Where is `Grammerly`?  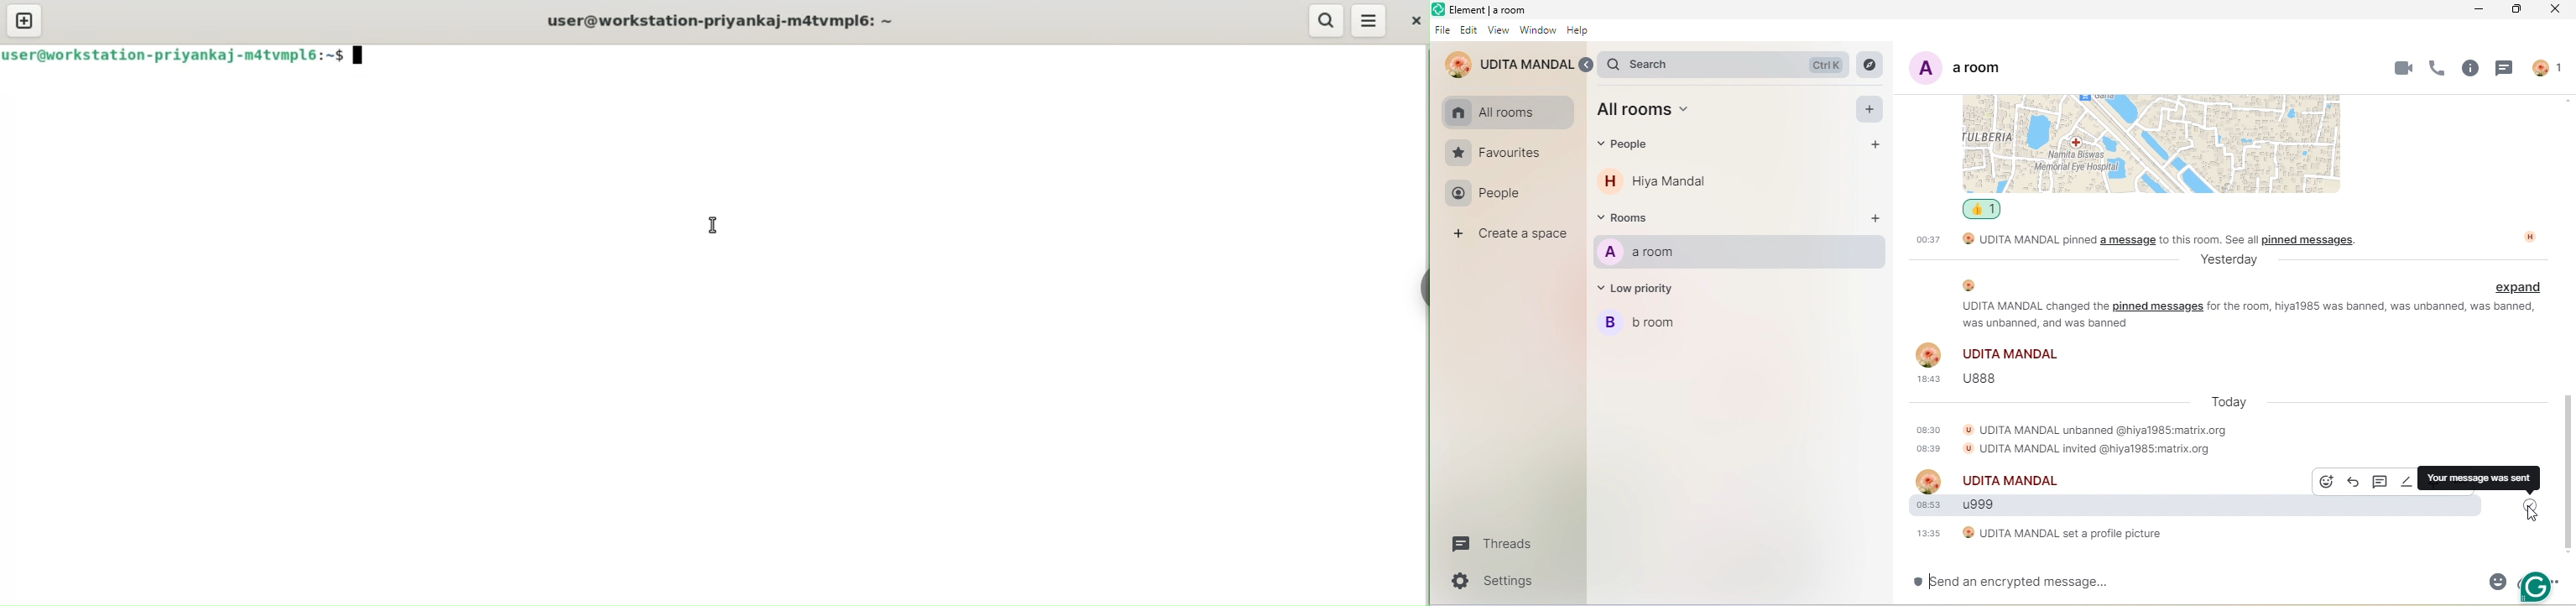 Grammerly is located at coordinates (2536, 588).